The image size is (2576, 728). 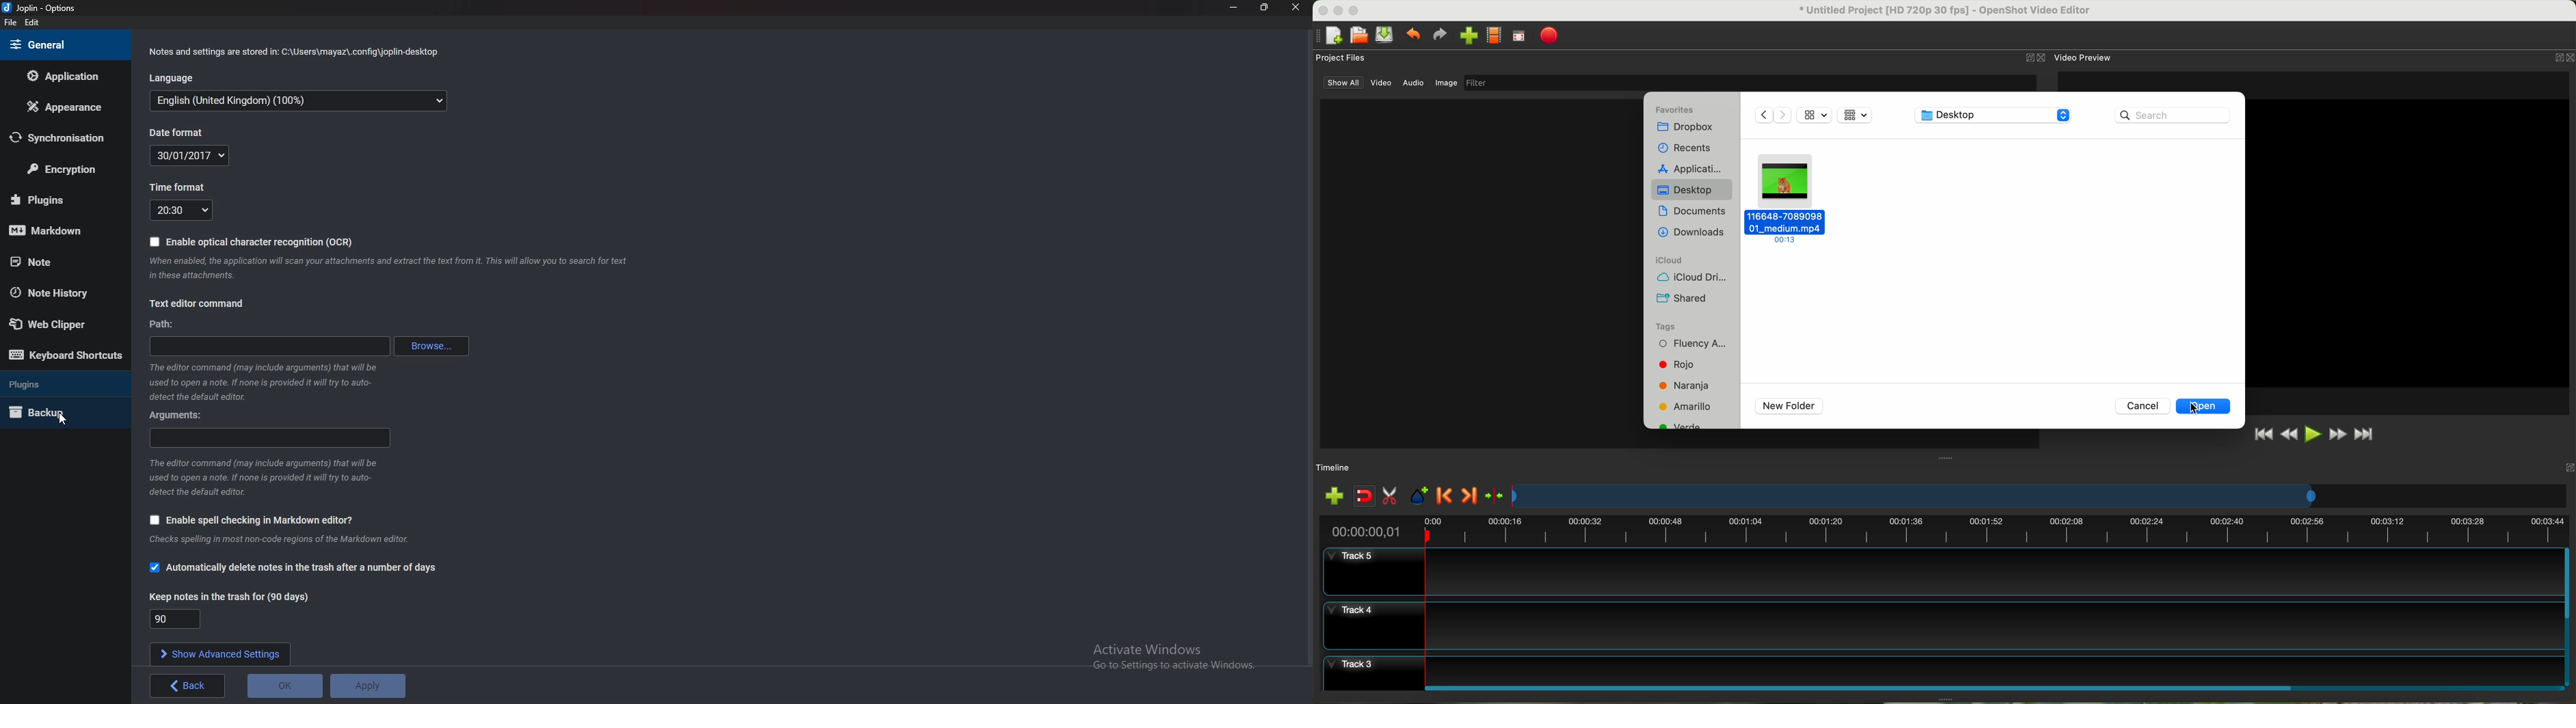 I want to click on Info on editor command, so click(x=267, y=381).